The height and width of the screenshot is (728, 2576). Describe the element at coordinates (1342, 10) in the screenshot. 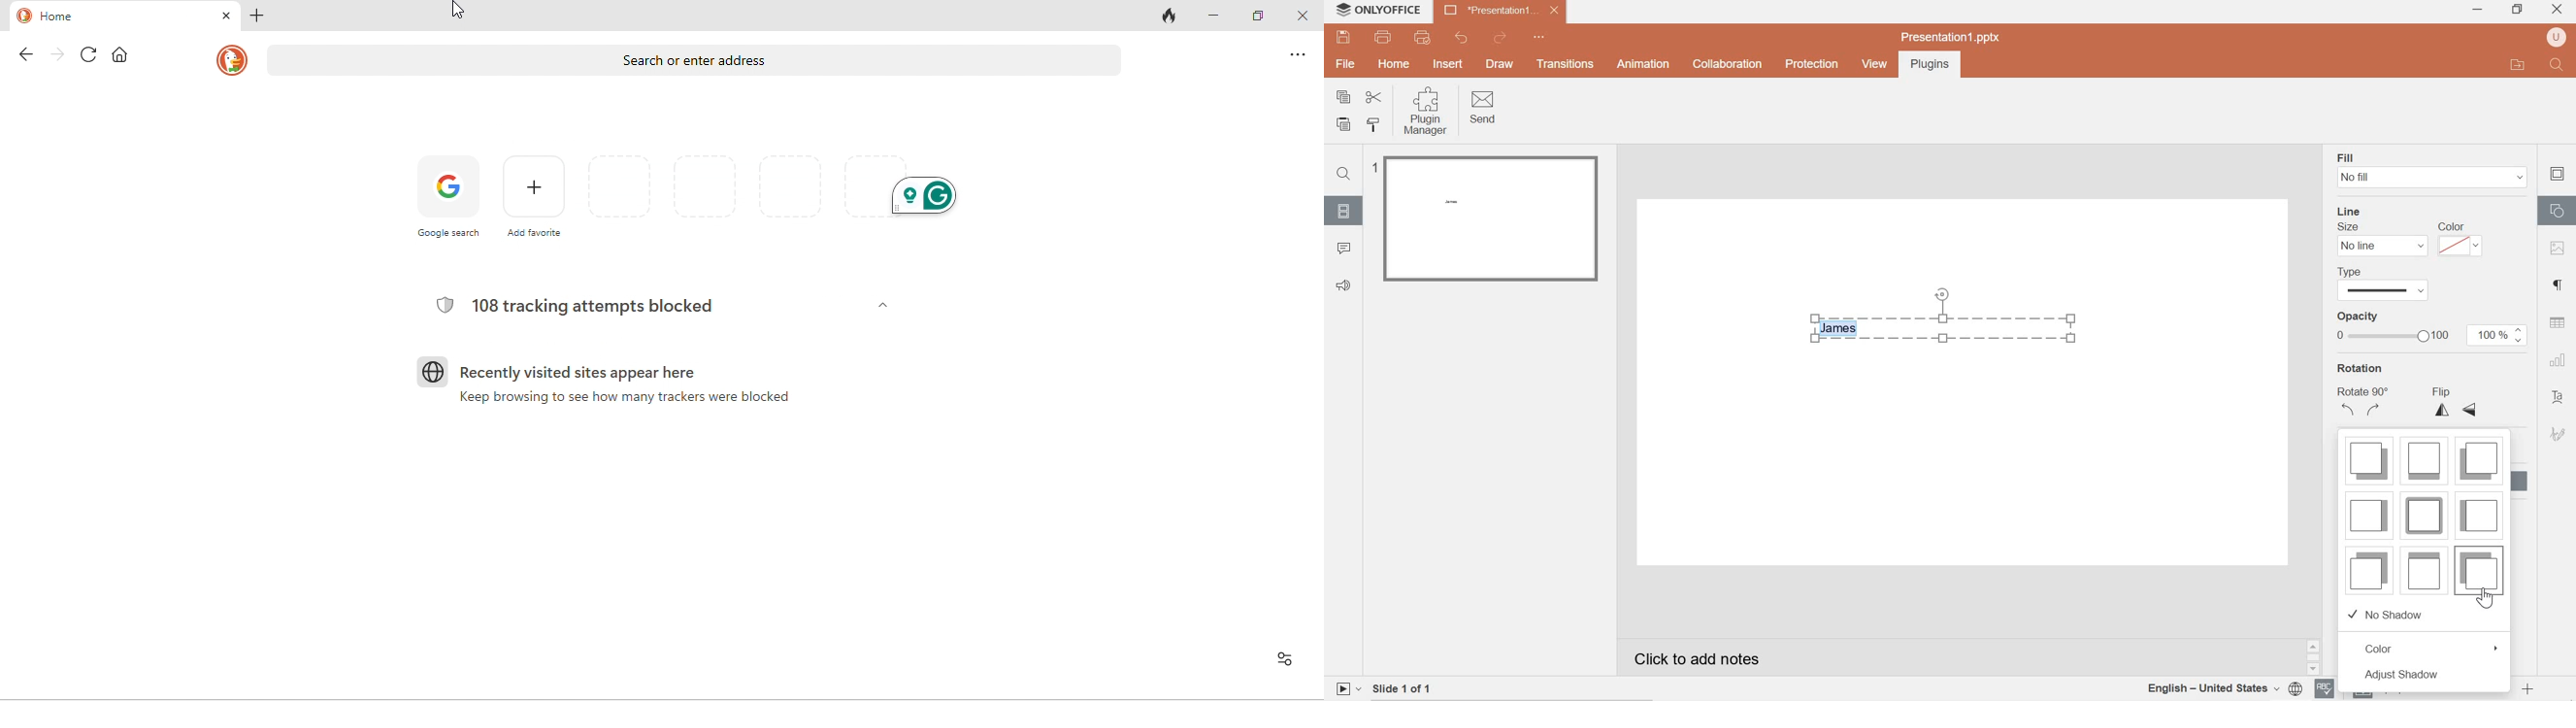

I see `system logo` at that location.